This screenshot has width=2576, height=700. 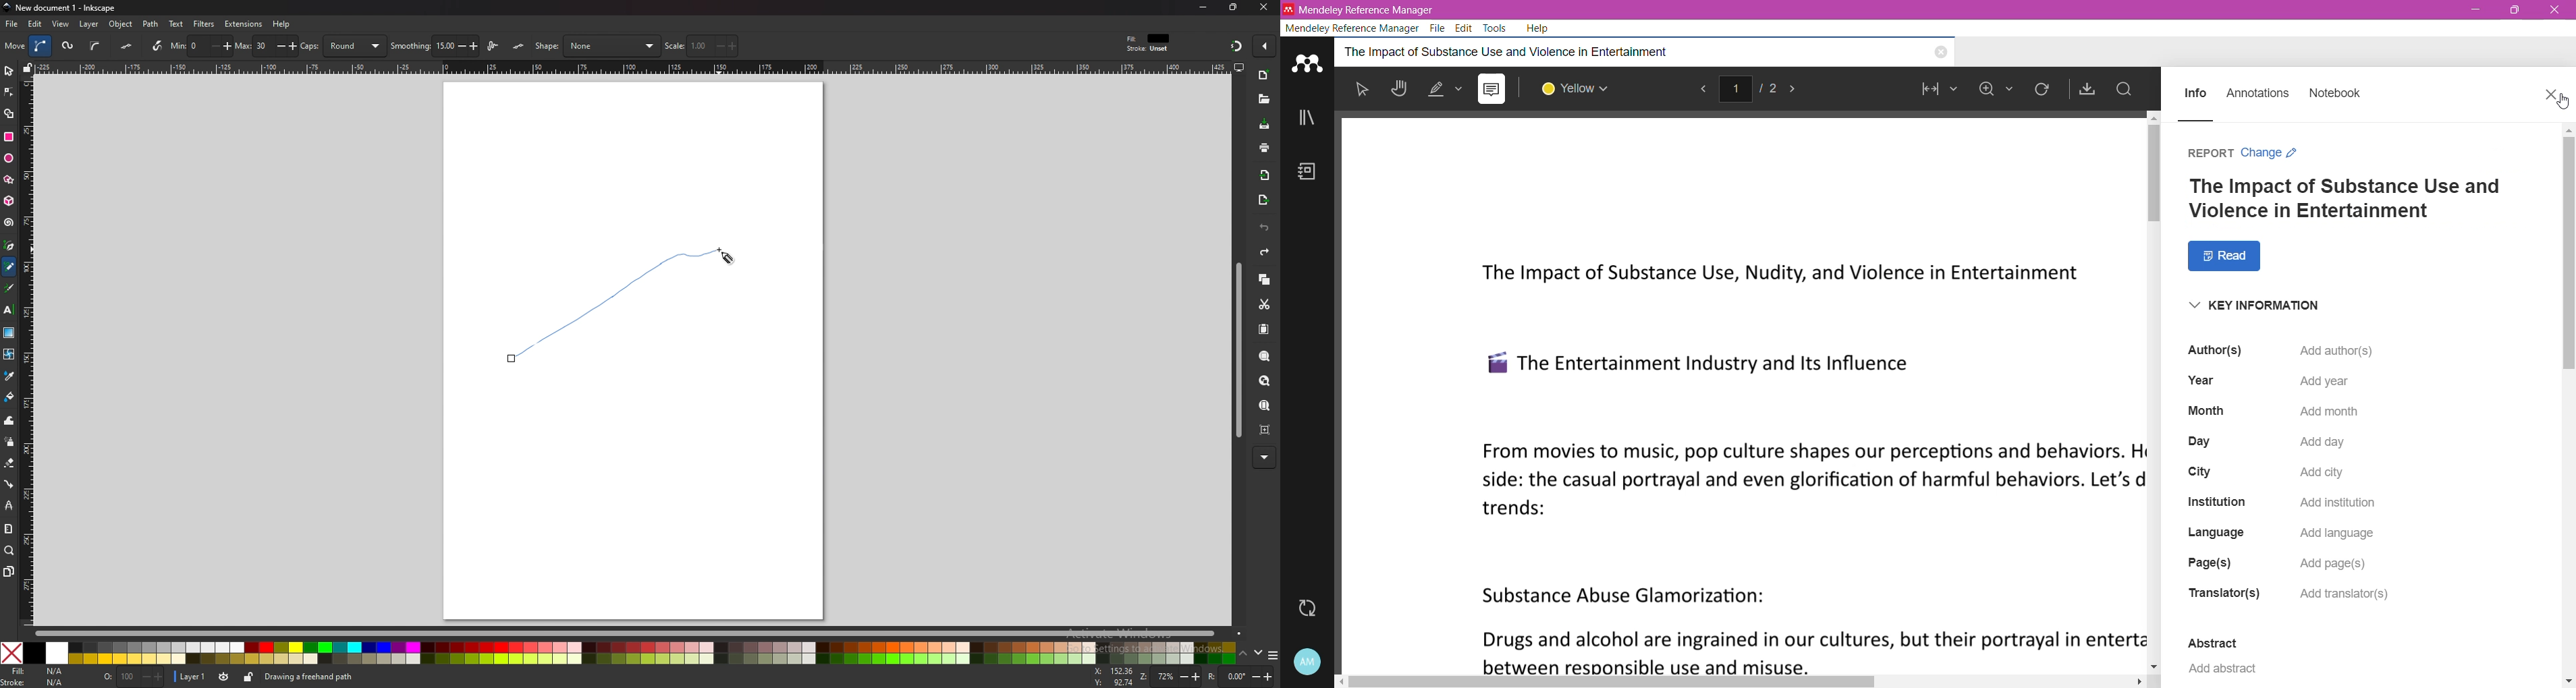 I want to click on opacity, so click(x=133, y=677).